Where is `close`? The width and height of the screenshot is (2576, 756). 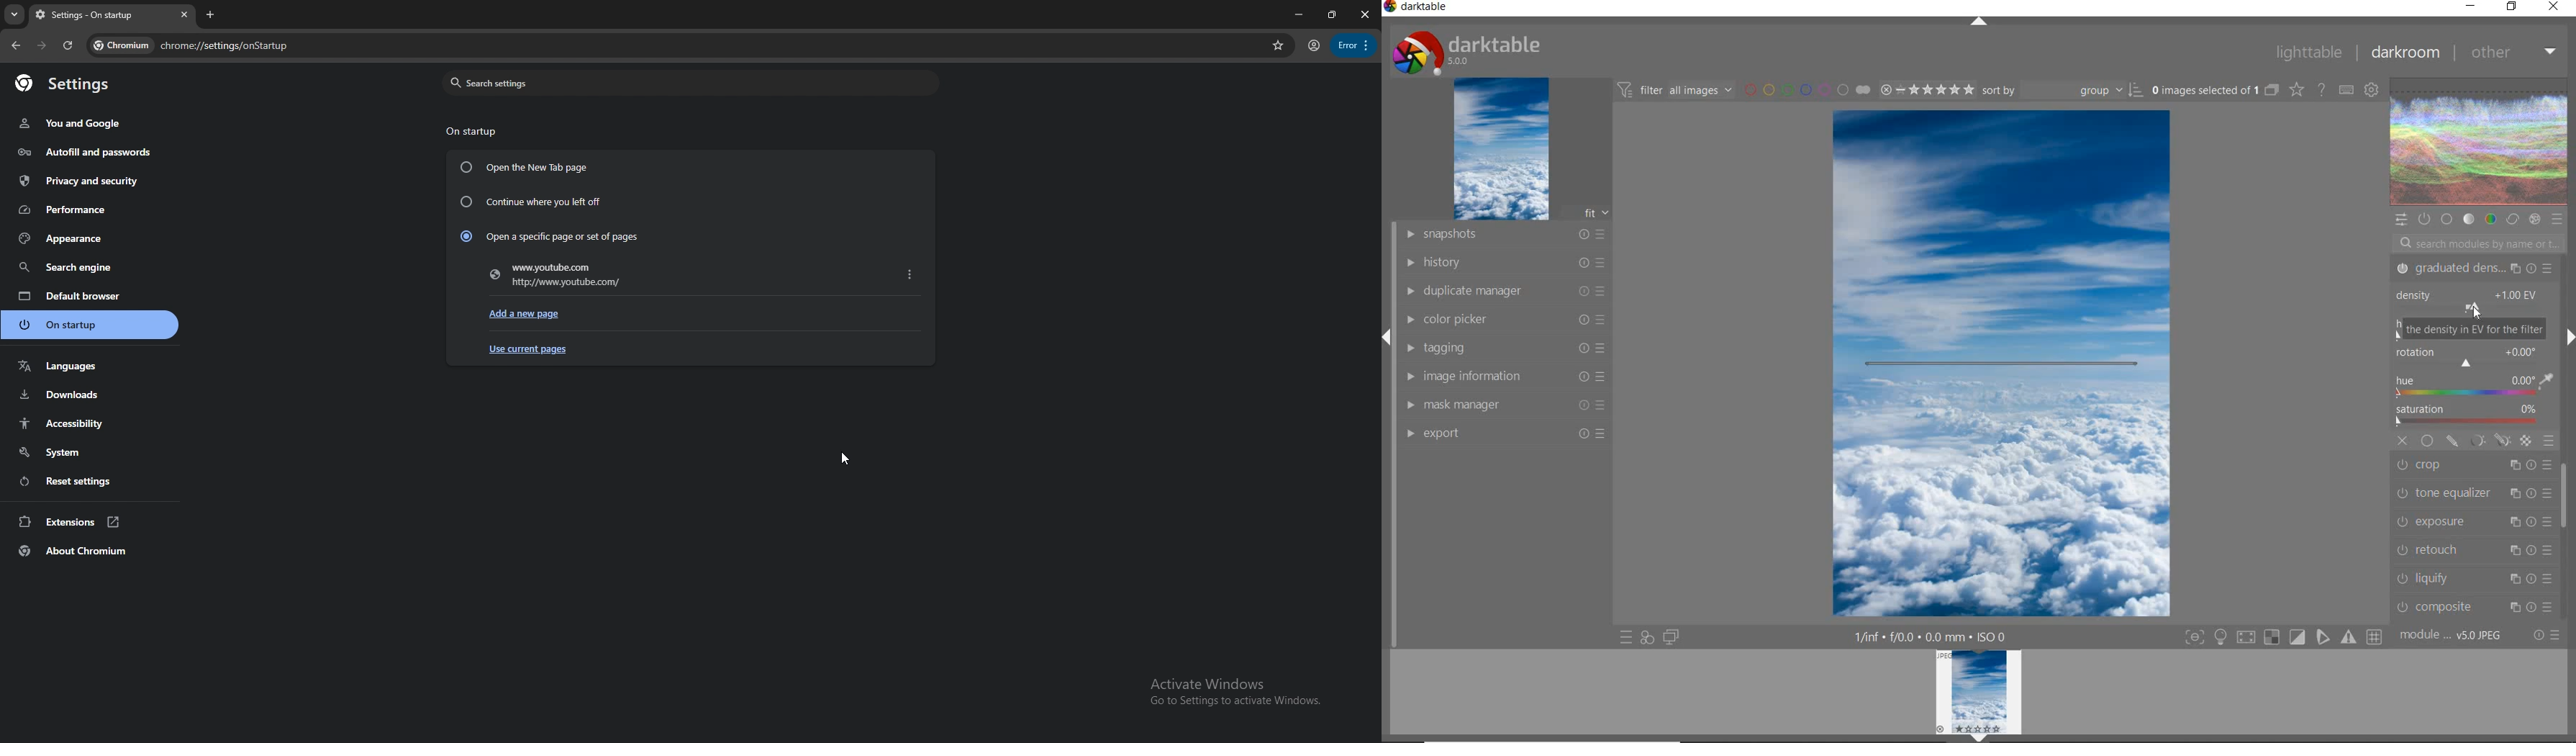 close is located at coordinates (1363, 14).